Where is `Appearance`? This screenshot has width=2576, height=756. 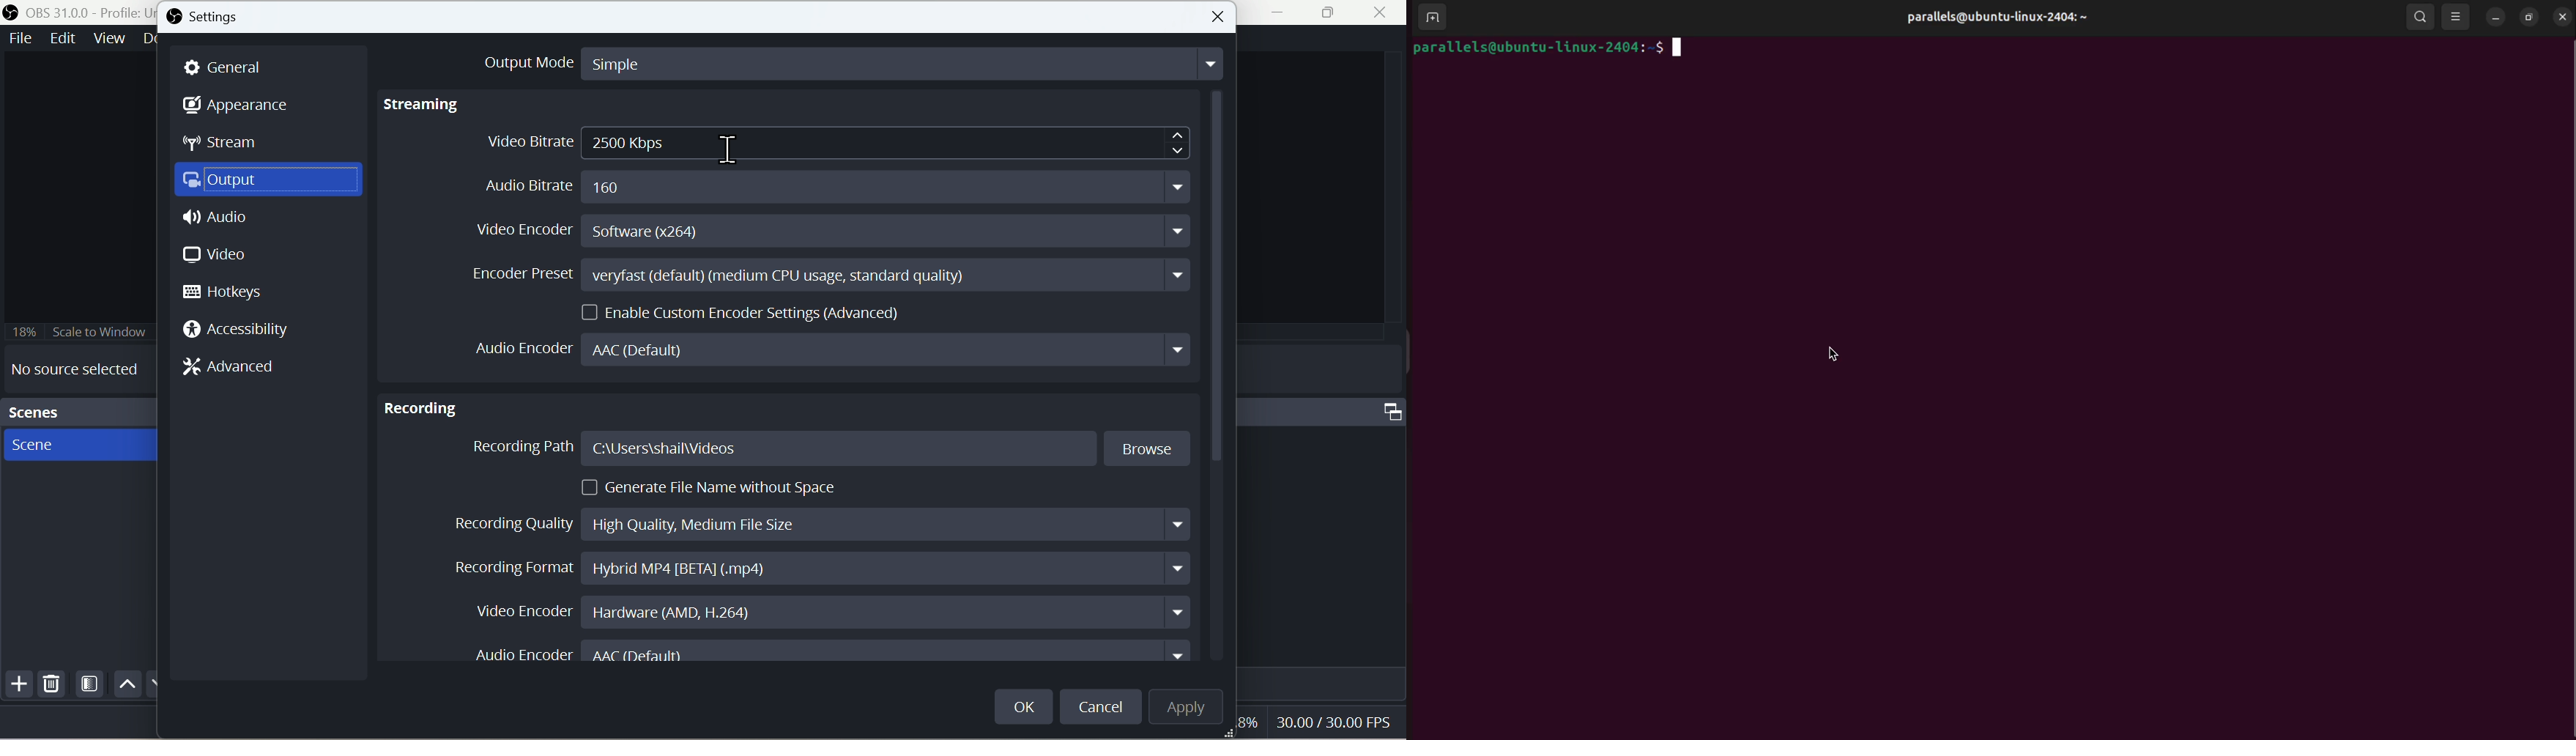 Appearance is located at coordinates (247, 107).